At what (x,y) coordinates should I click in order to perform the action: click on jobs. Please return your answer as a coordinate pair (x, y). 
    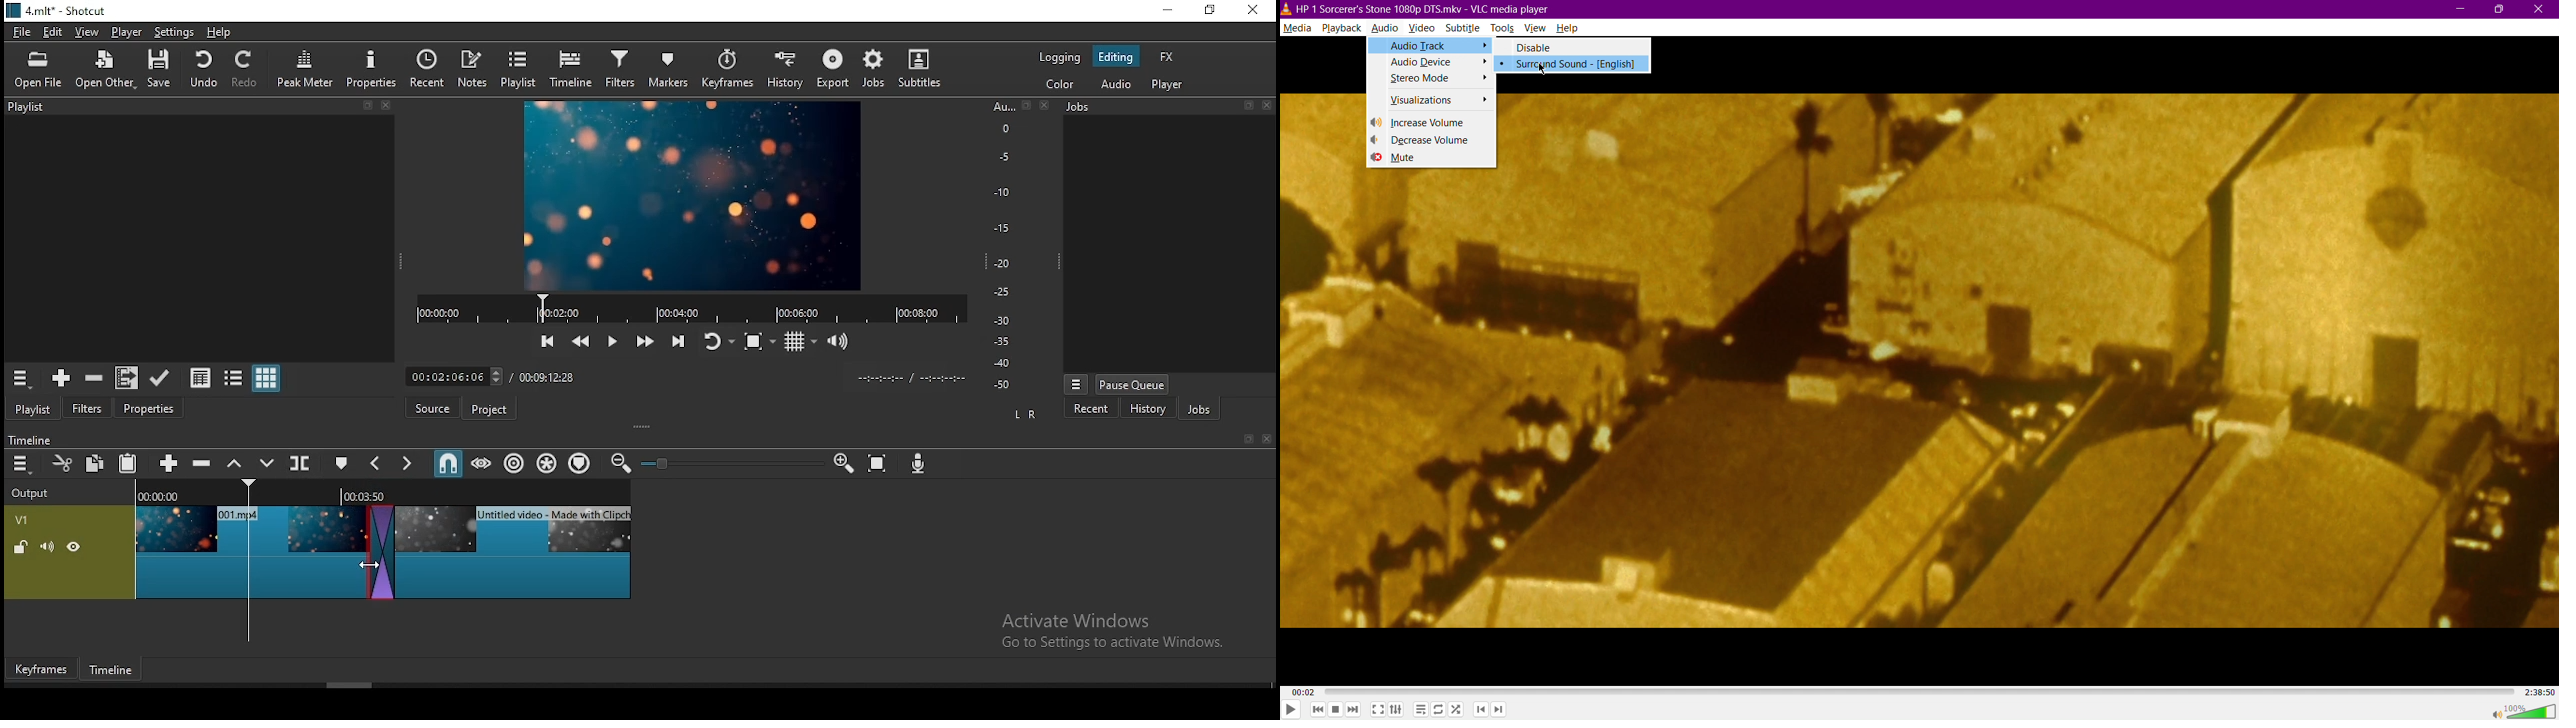
    Looking at the image, I should click on (871, 69).